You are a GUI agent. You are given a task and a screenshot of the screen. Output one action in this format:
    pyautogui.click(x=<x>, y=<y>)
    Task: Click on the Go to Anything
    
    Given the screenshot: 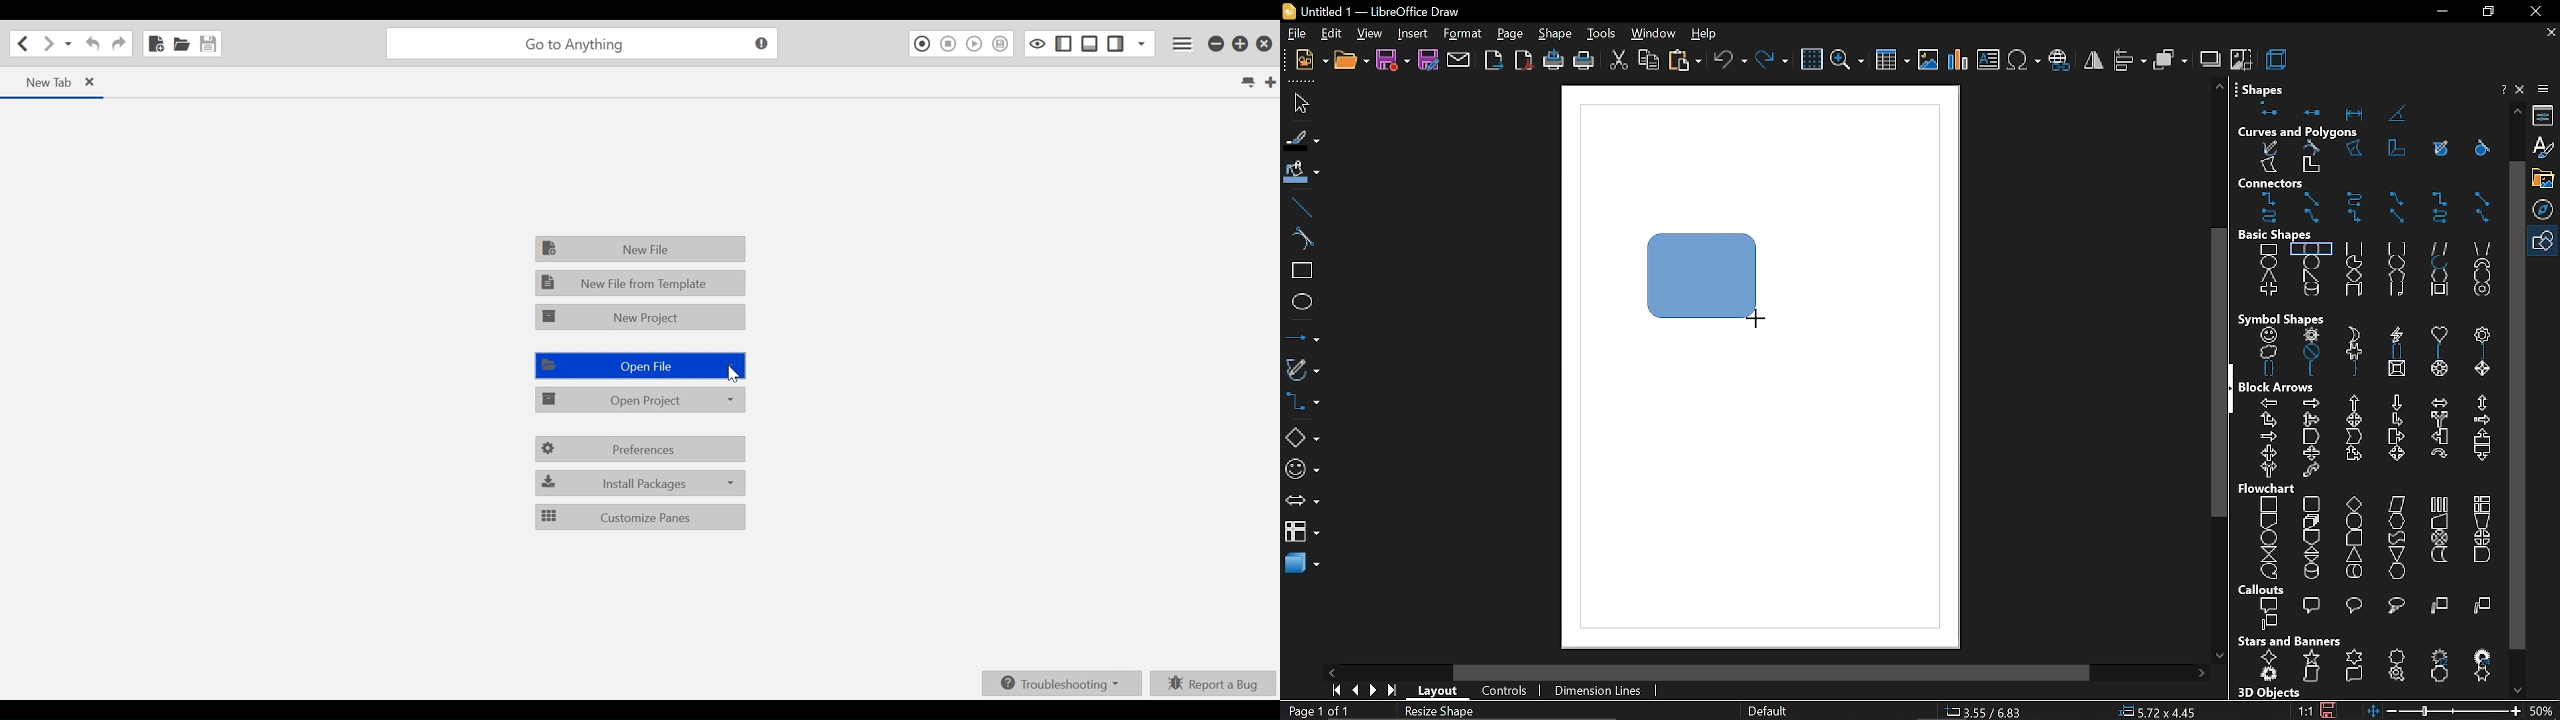 What is the action you would take?
    pyautogui.click(x=585, y=44)
    